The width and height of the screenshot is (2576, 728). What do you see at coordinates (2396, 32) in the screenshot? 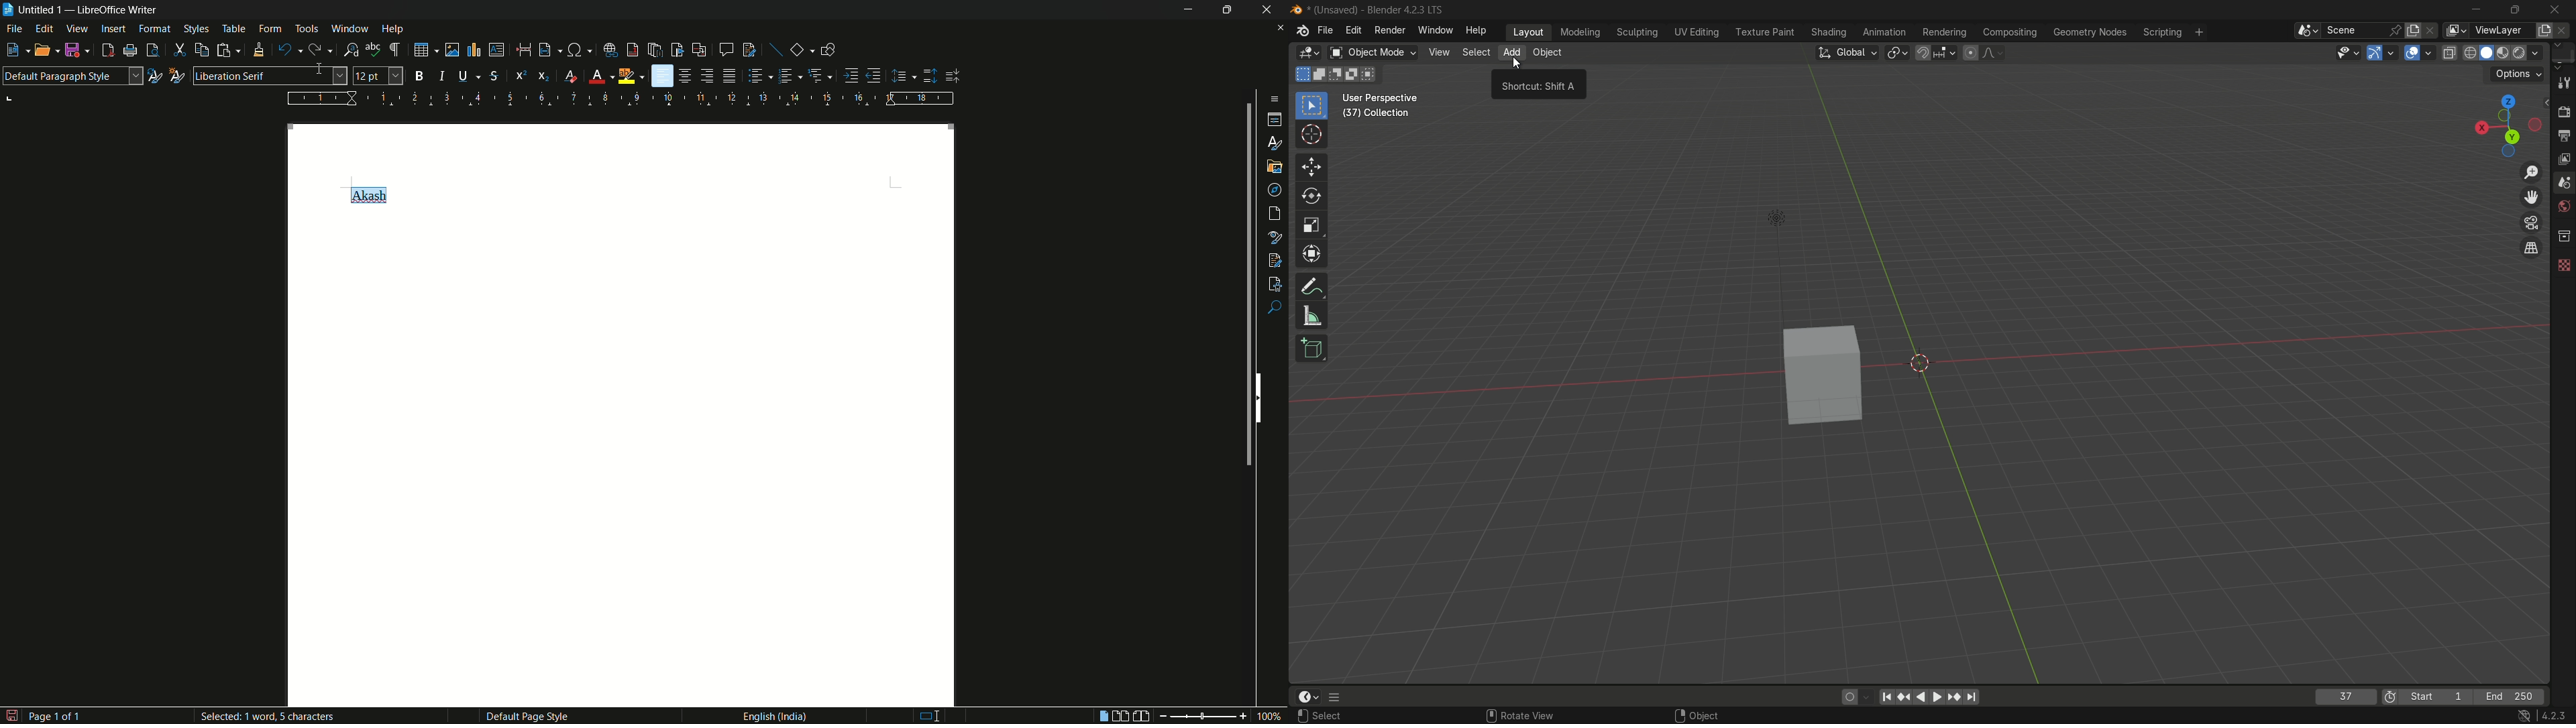
I see `pin` at bounding box center [2396, 32].